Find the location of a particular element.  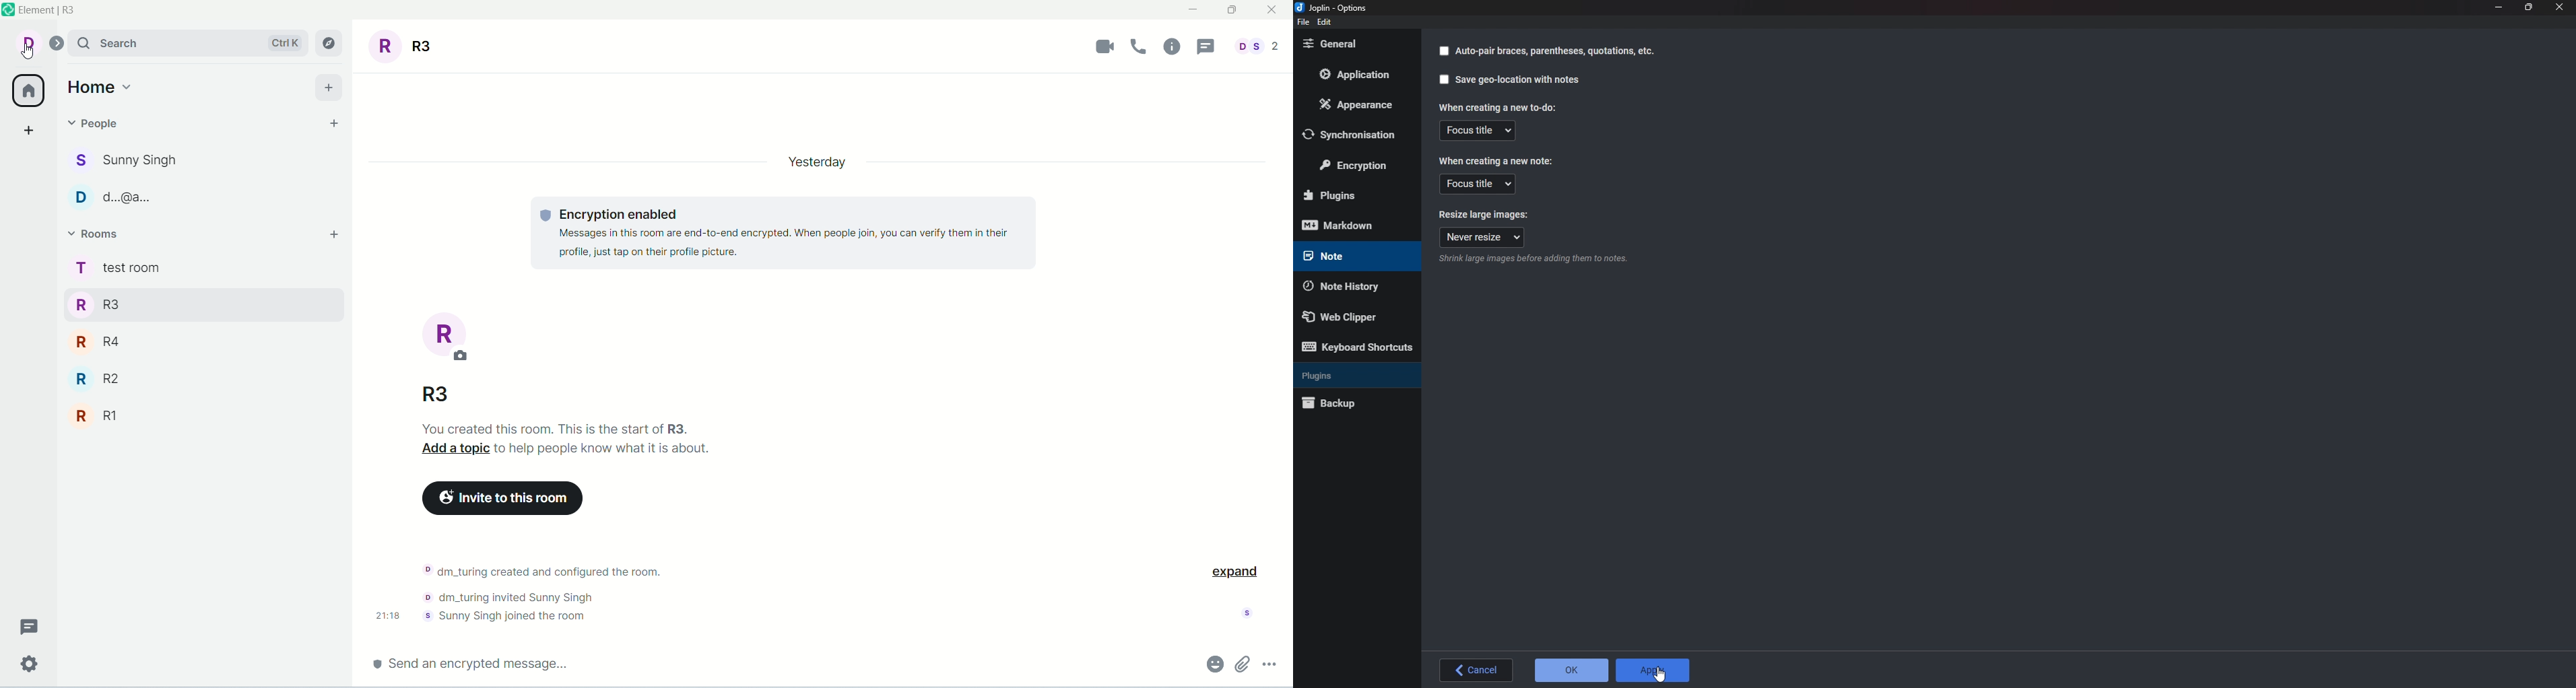

send message is located at coordinates (475, 662).